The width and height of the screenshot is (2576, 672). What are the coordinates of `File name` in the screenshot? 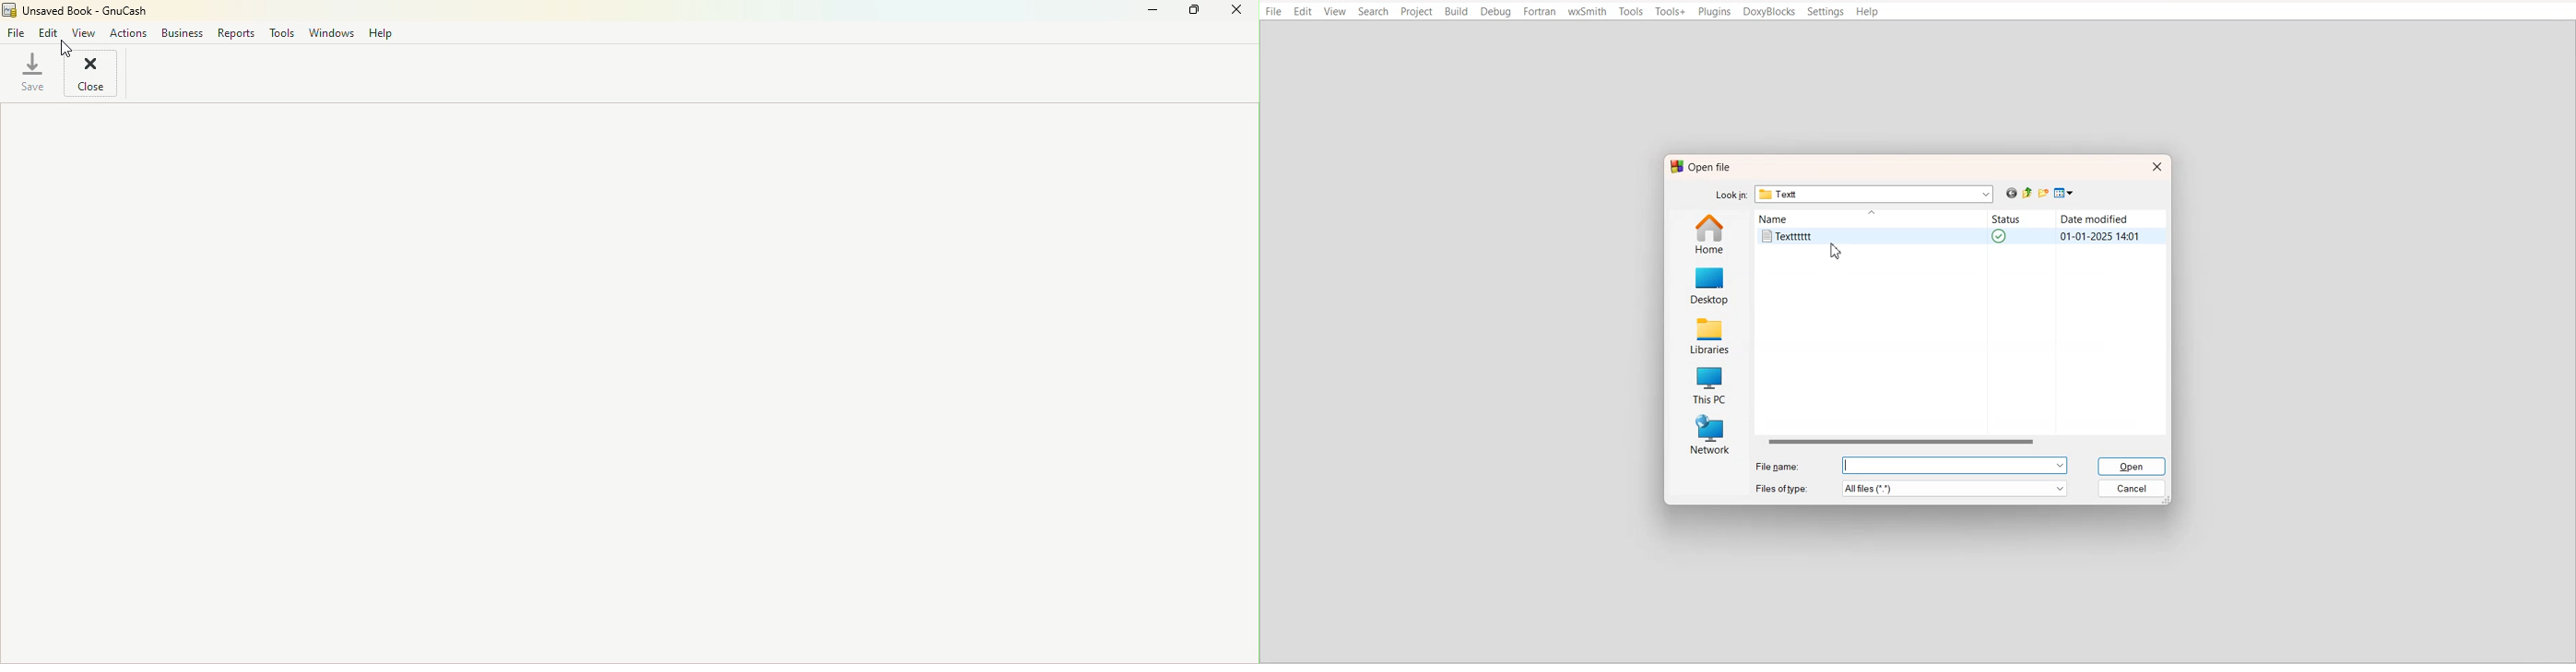 It's located at (1910, 465).